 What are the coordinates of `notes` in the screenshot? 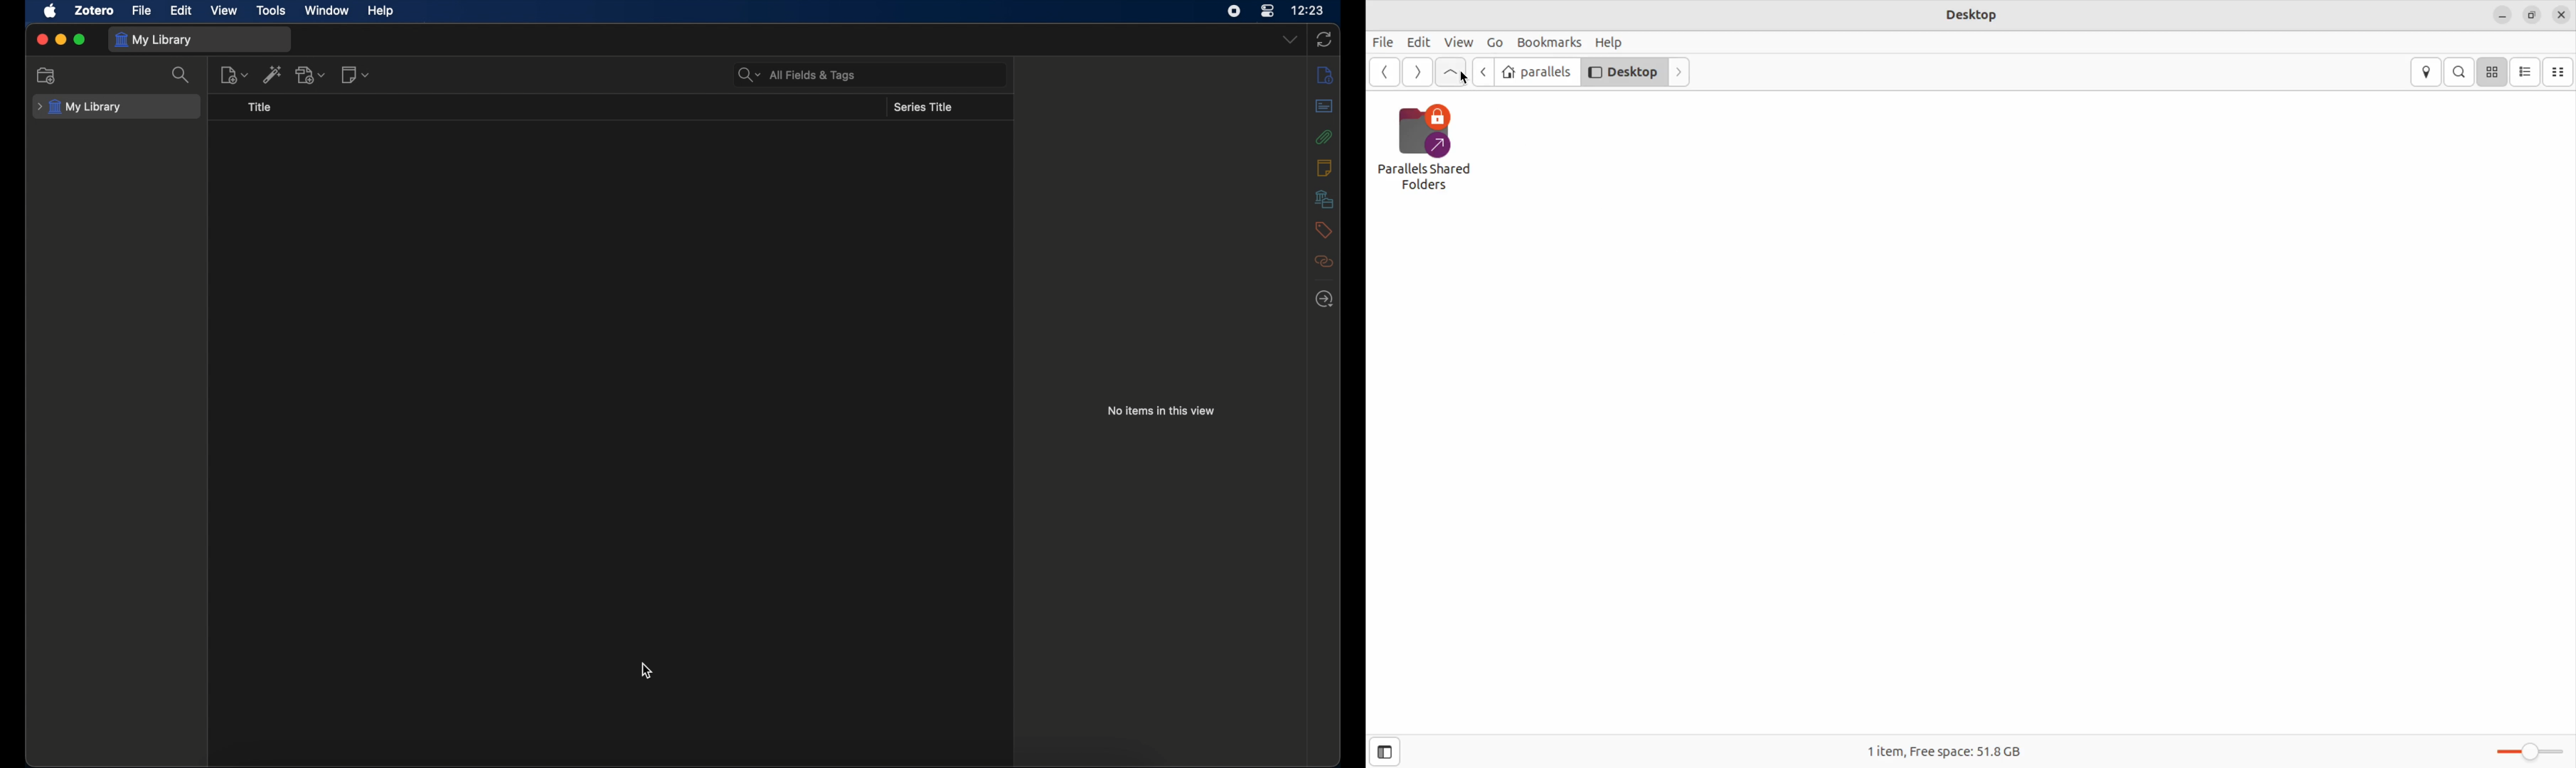 It's located at (1324, 168).